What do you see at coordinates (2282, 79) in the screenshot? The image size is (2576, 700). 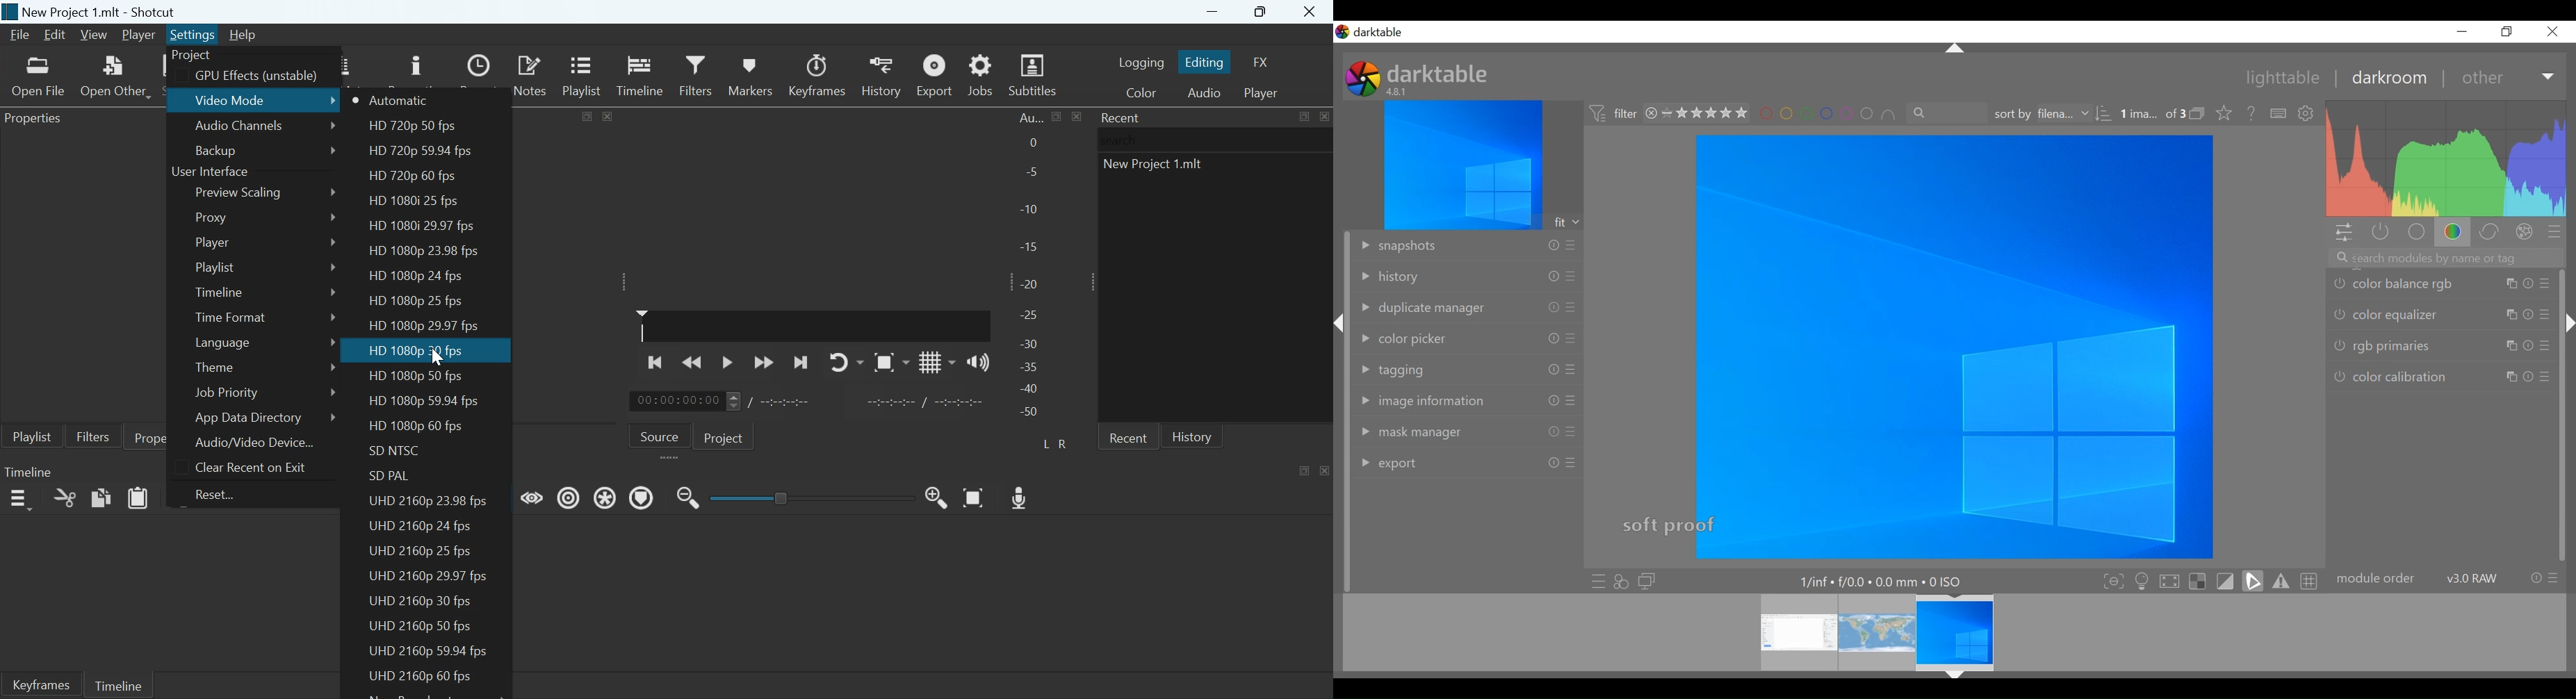 I see `lighttable` at bounding box center [2282, 79].